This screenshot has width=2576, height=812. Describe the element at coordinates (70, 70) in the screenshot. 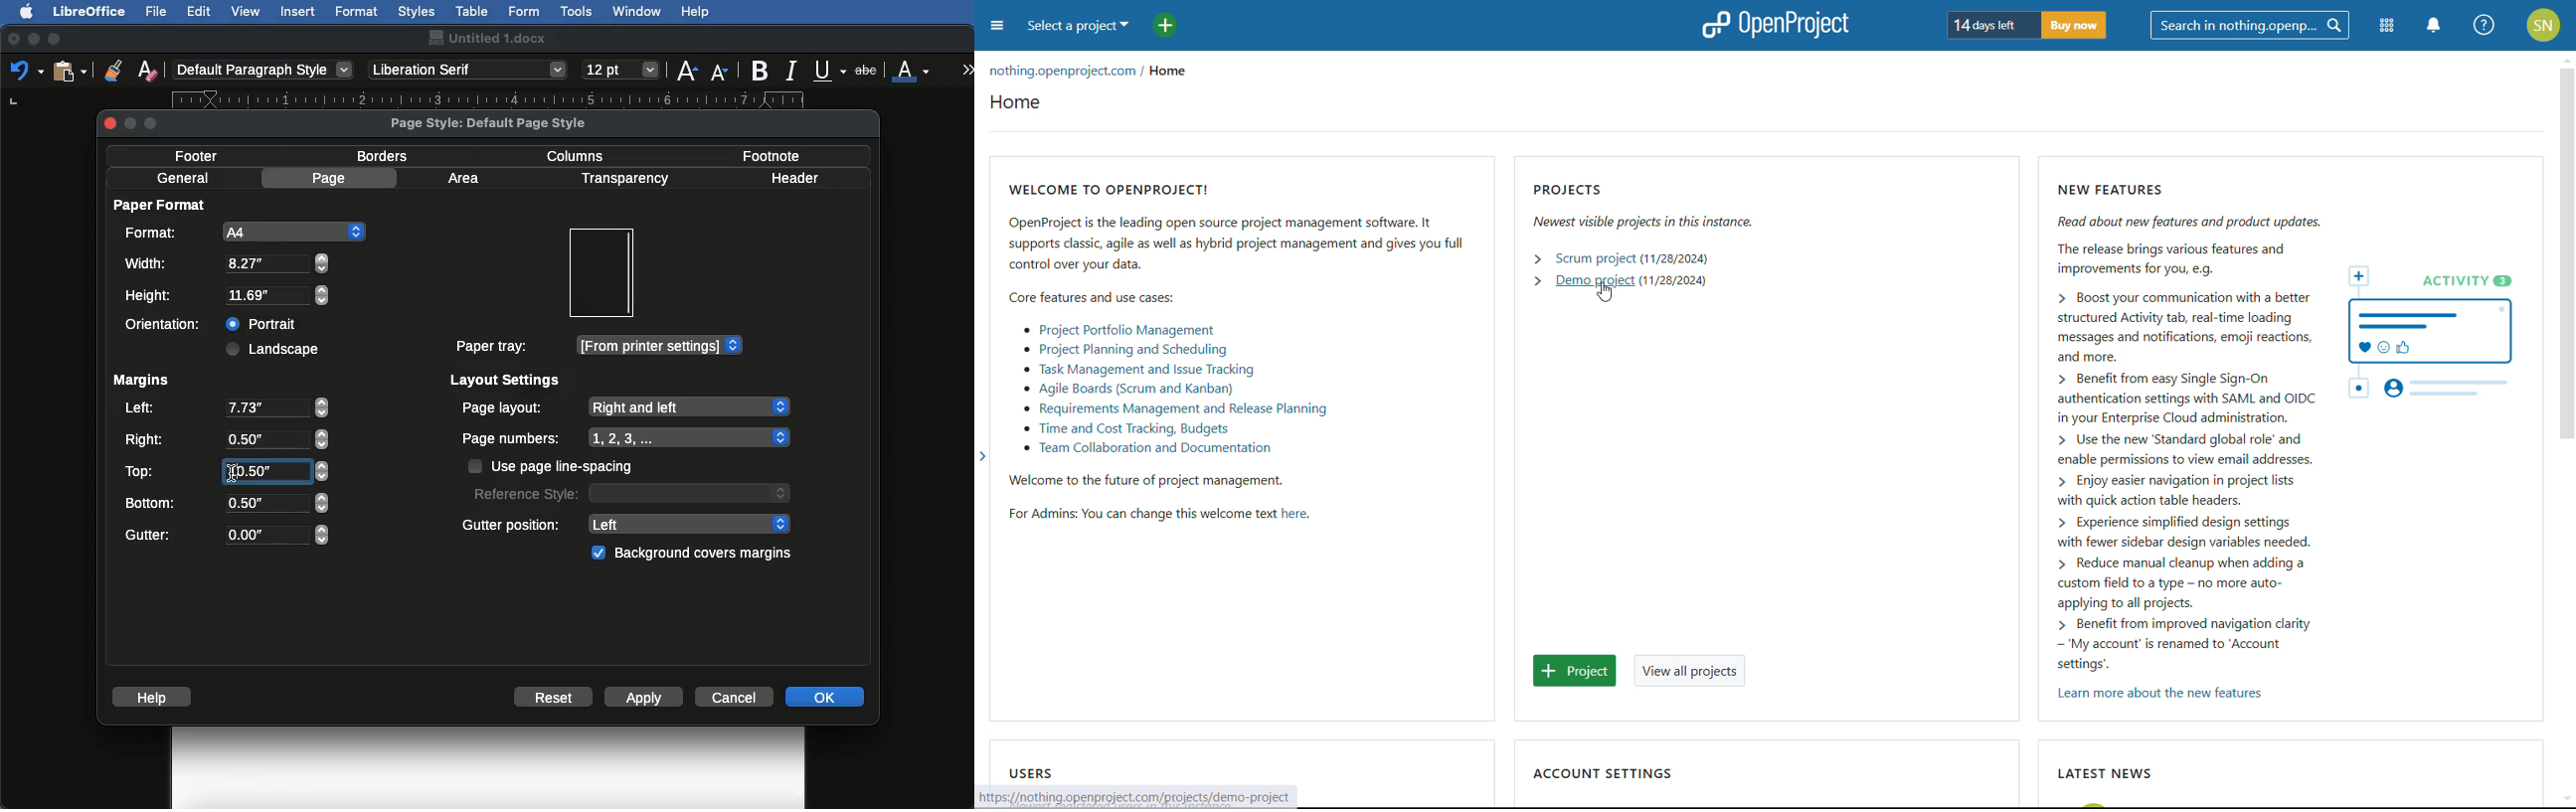

I see `Clipboard` at that location.